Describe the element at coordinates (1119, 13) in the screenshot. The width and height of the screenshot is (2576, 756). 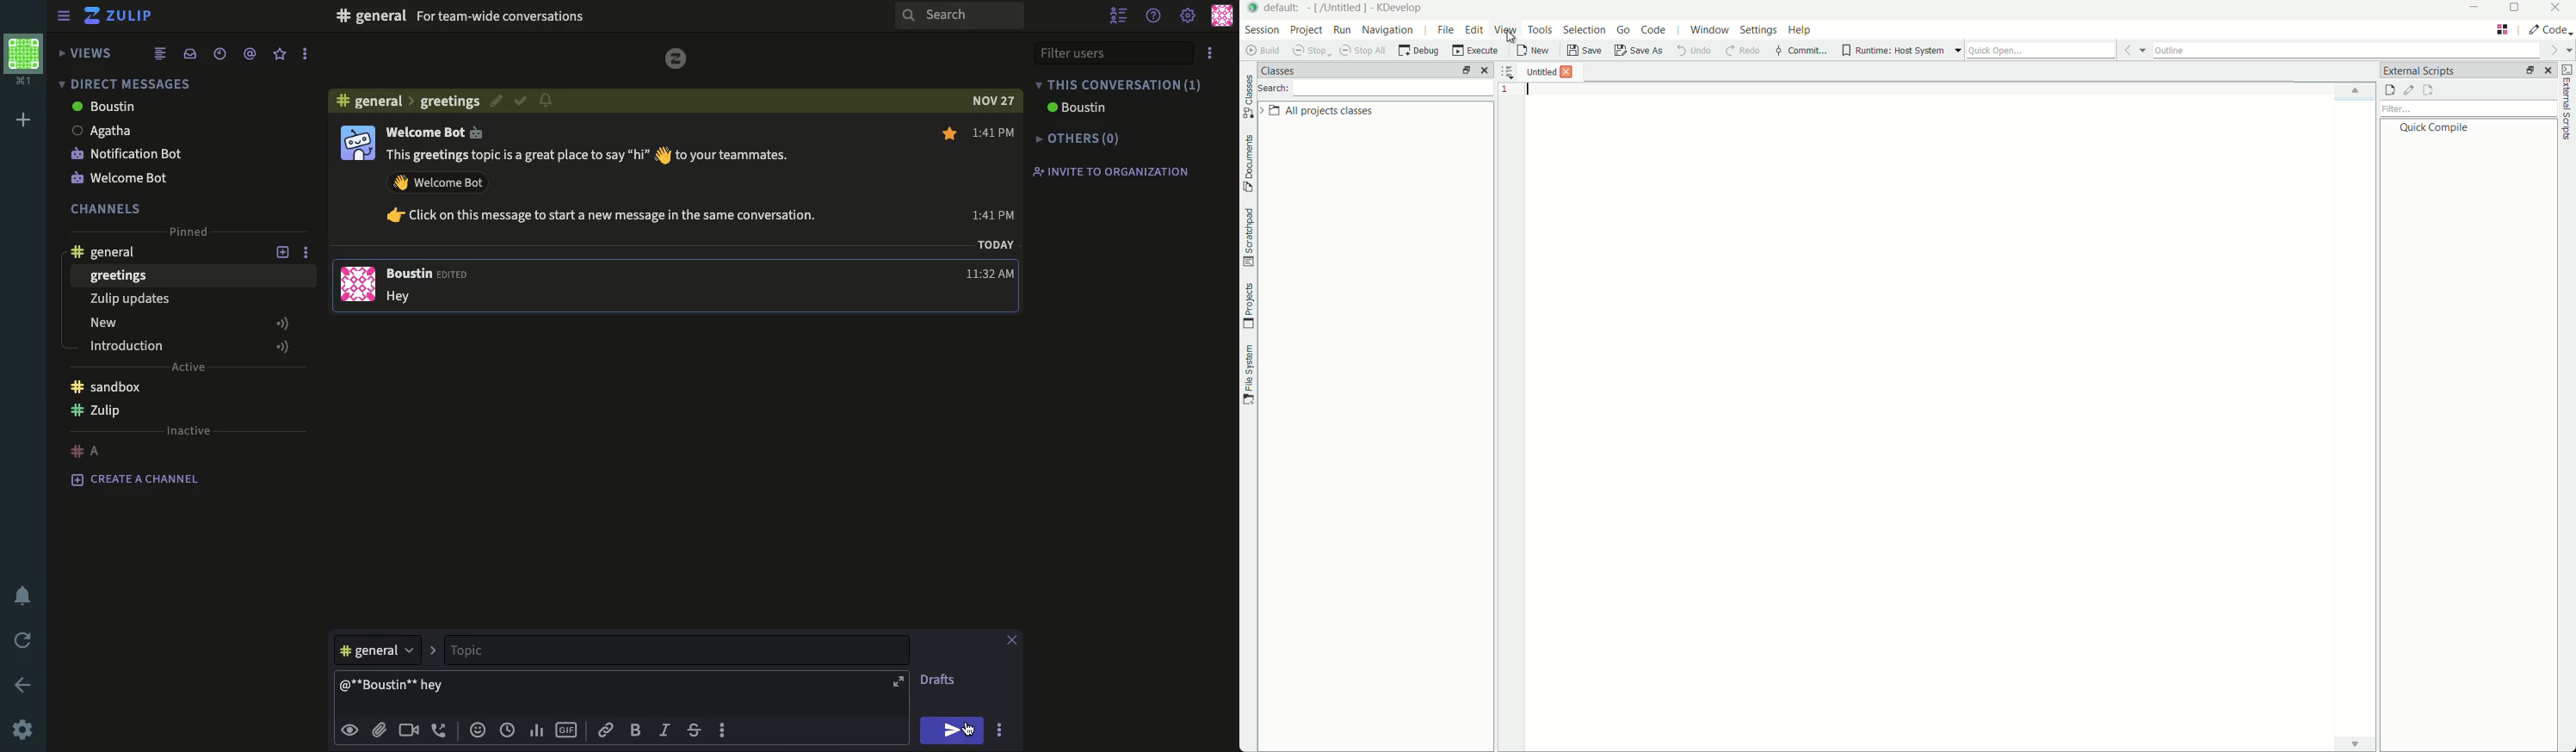
I see `hide user list` at that location.